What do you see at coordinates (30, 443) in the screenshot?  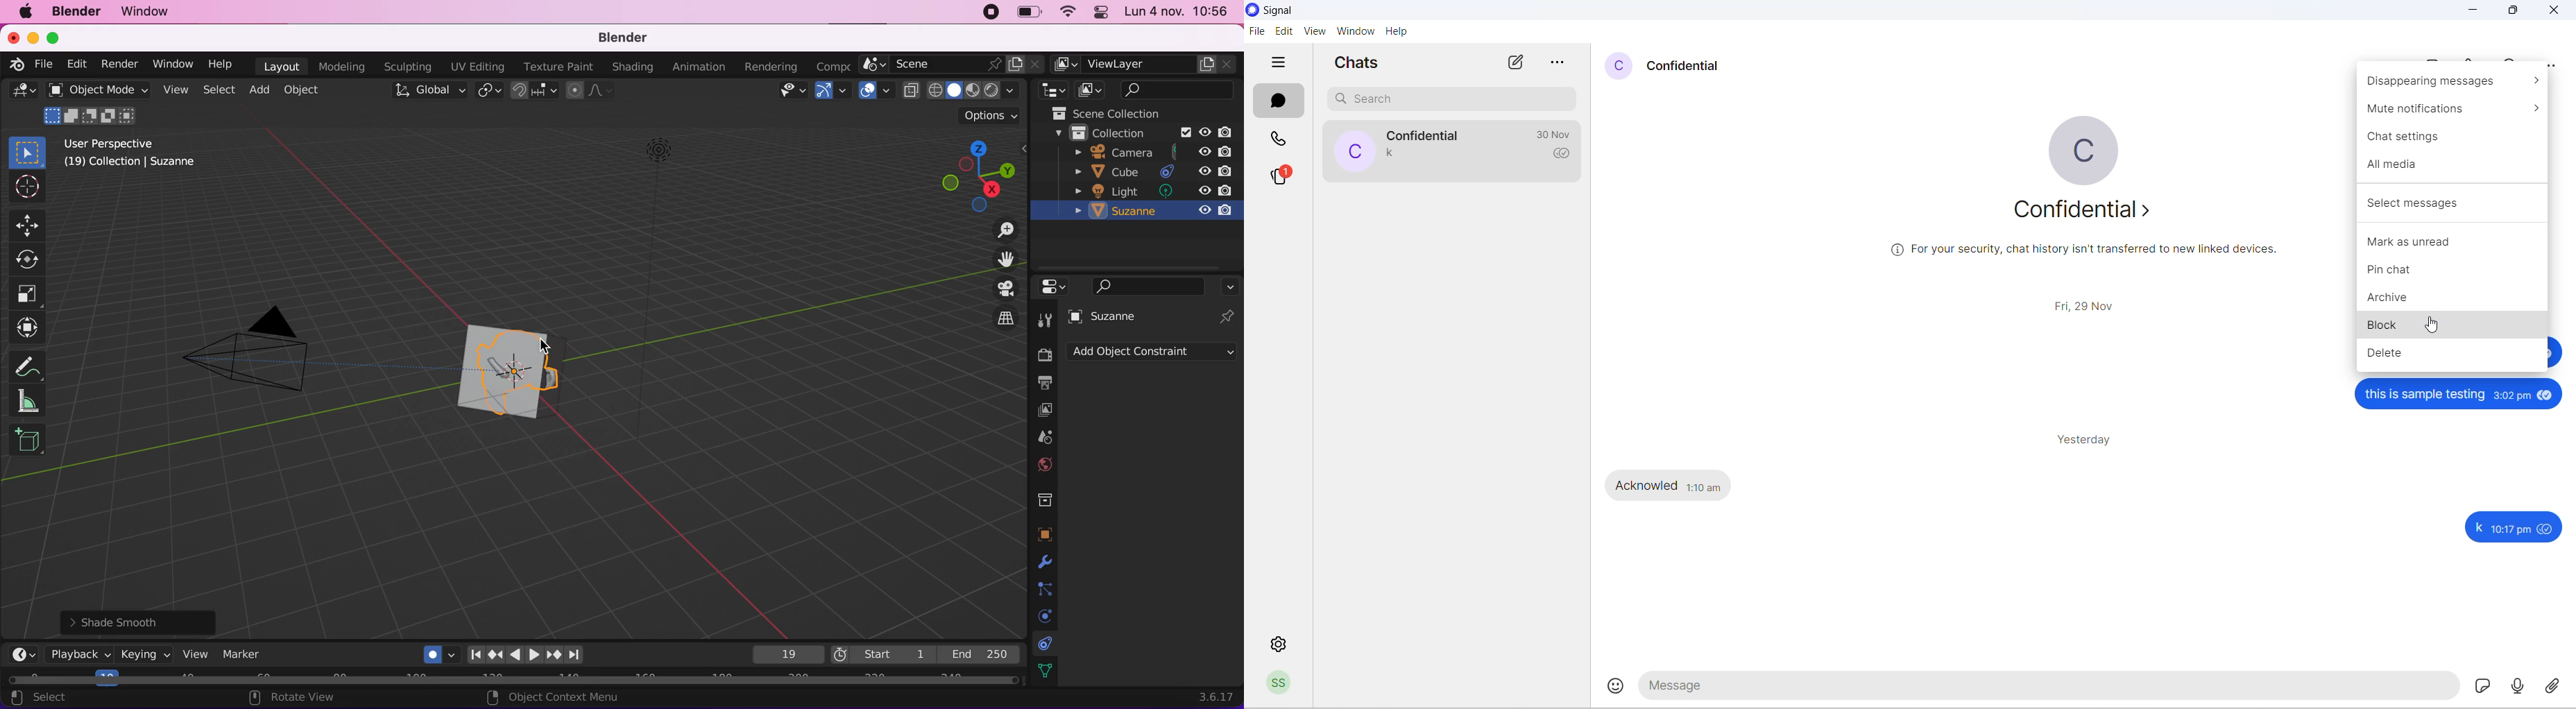 I see `add cube` at bounding box center [30, 443].